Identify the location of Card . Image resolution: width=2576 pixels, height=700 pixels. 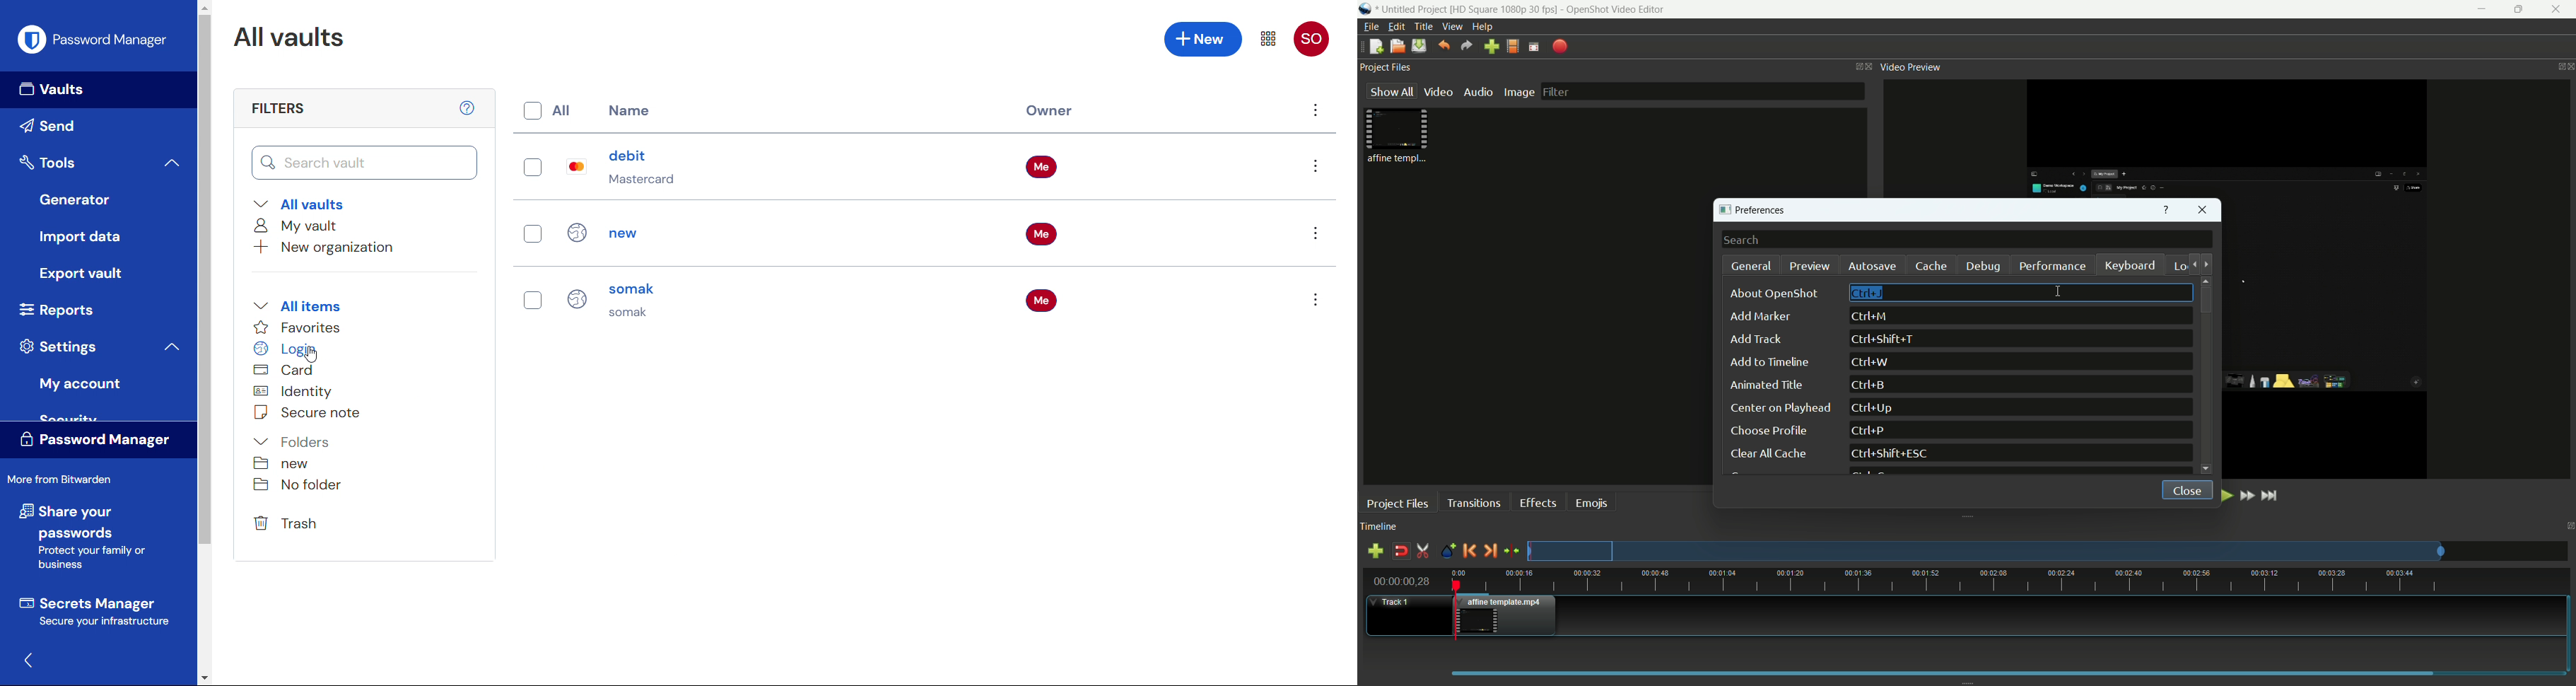
(283, 369).